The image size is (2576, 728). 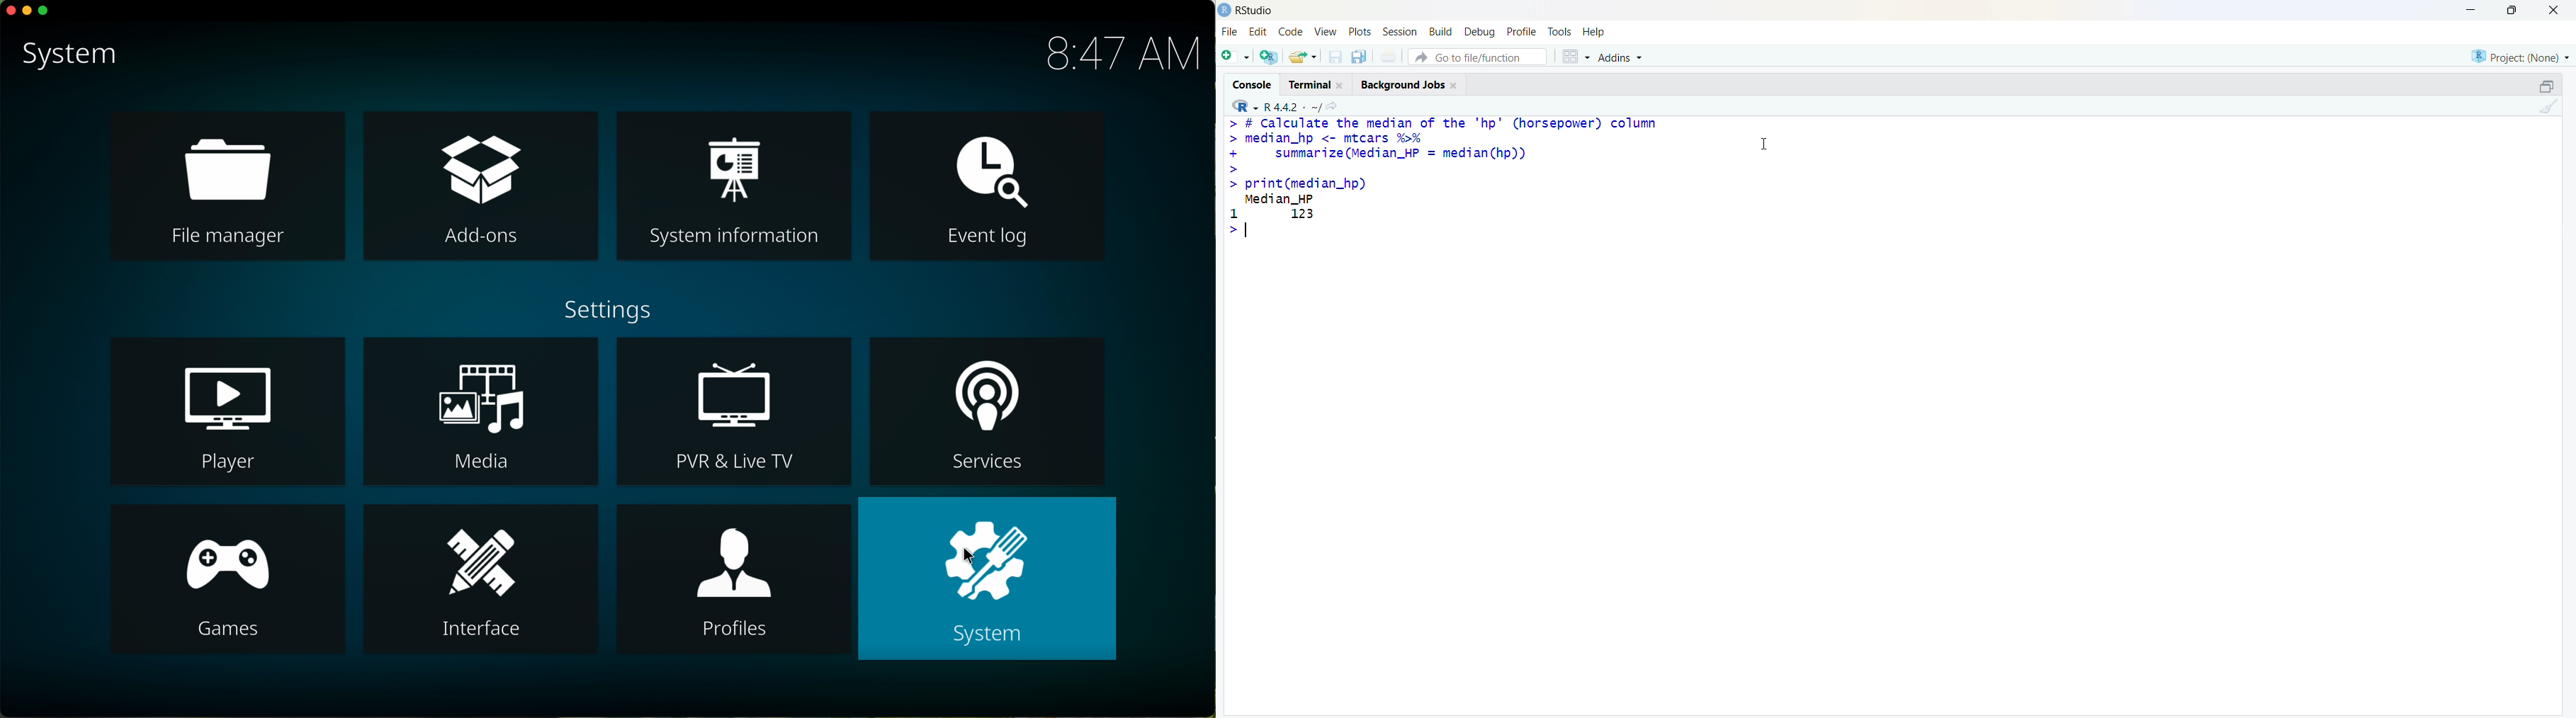 I want to click on maximise, so click(x=2512, y=10).